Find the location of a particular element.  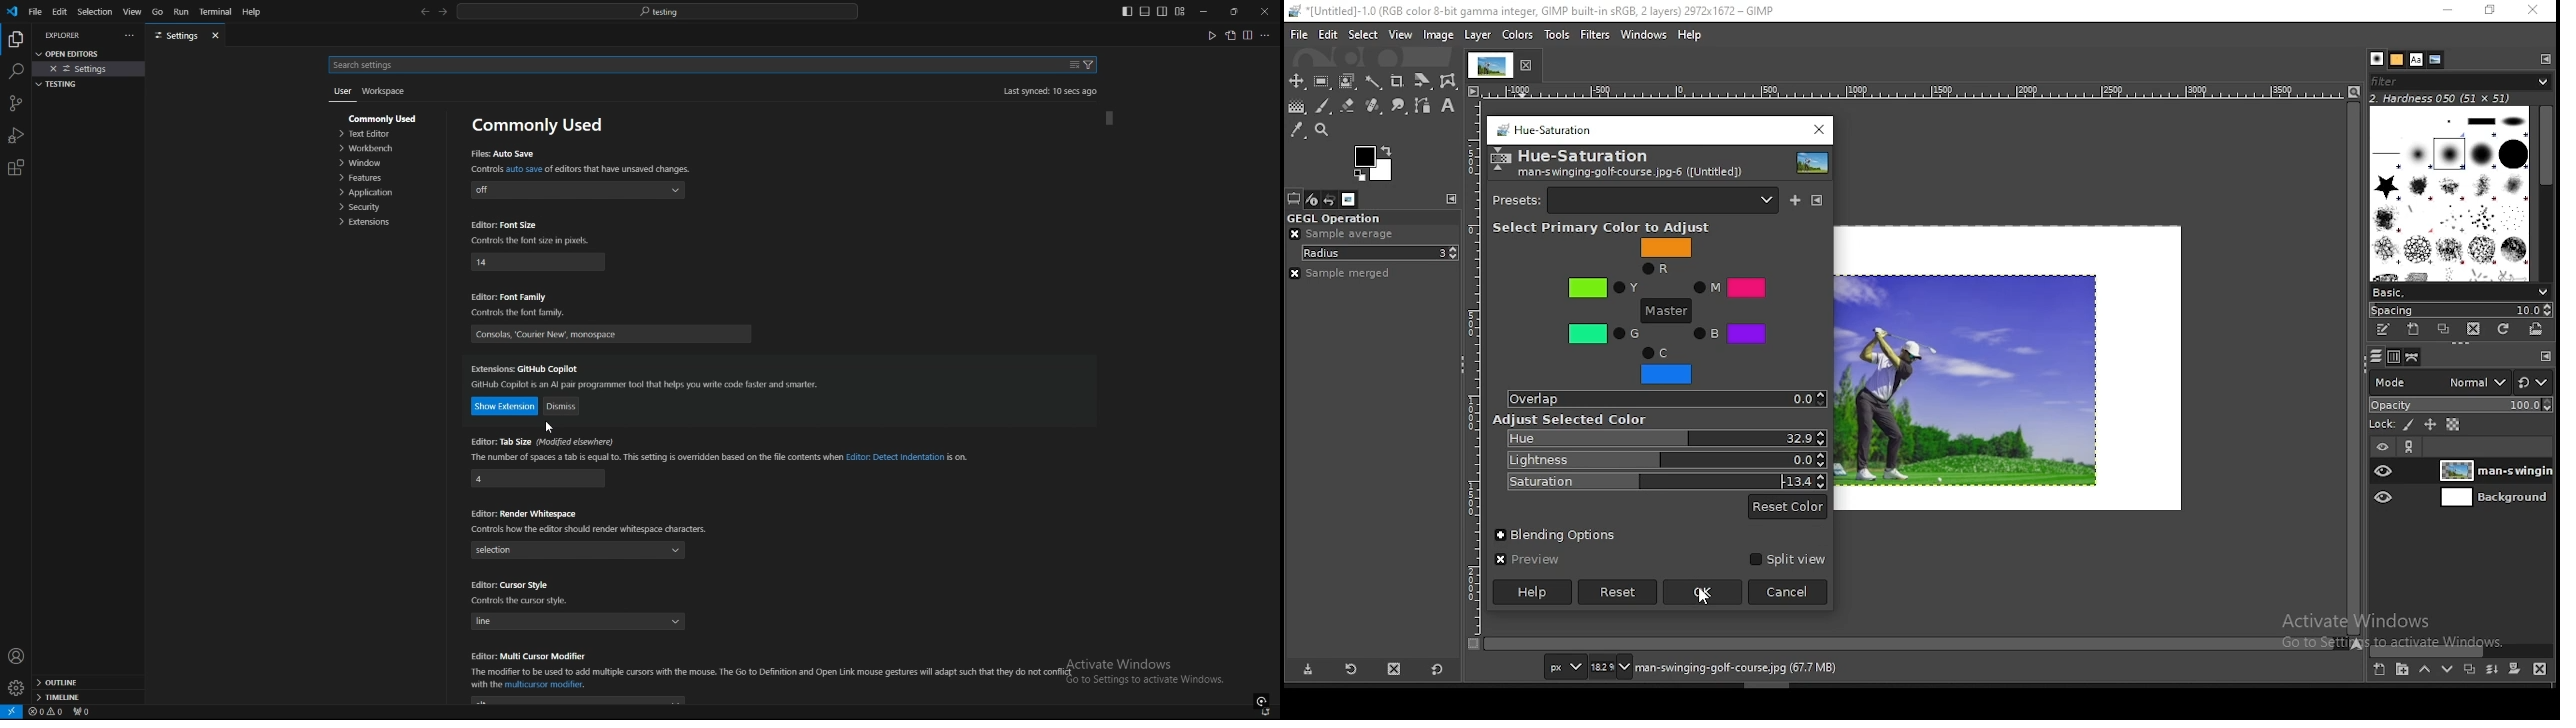

eraser tool is located at coordinates (1348, 106).